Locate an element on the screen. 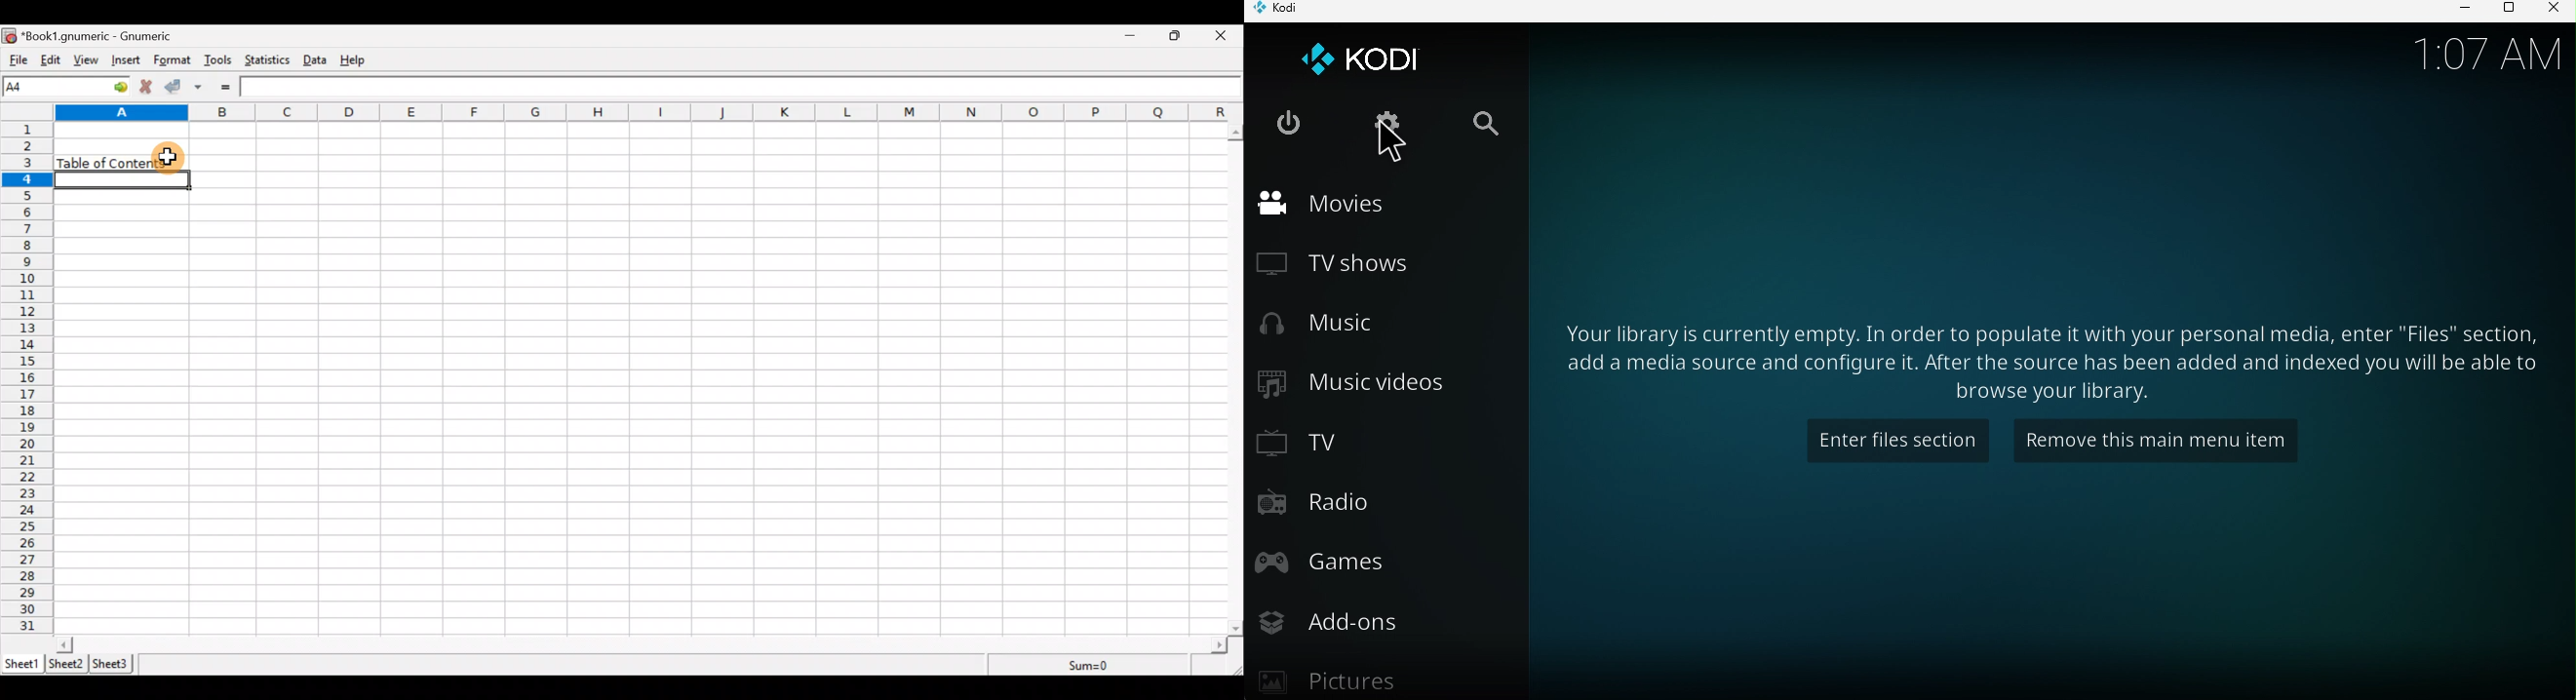  Maximize is located at coordinates (2507, 14).